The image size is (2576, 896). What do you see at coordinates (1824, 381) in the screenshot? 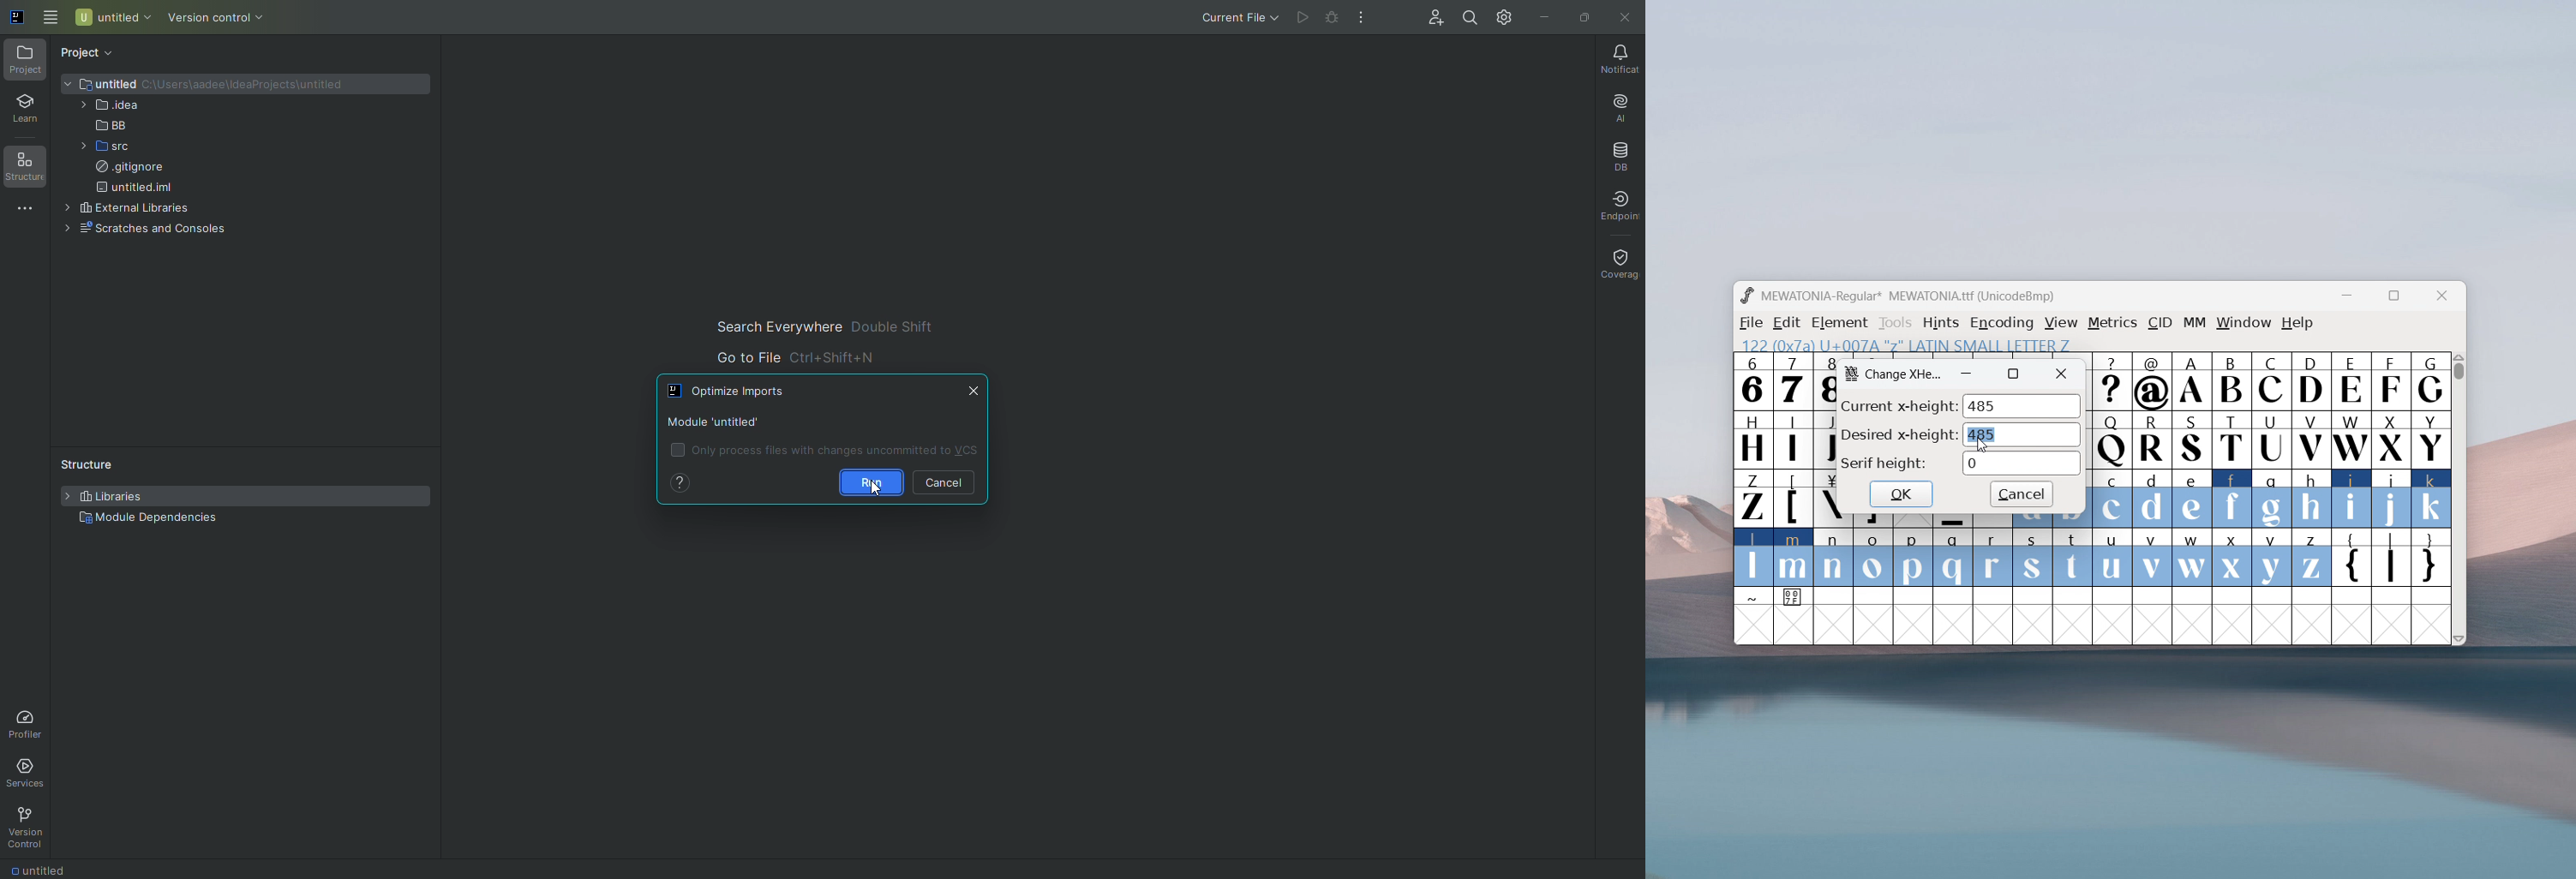
I see `8` at bounding box center [1824, 381].